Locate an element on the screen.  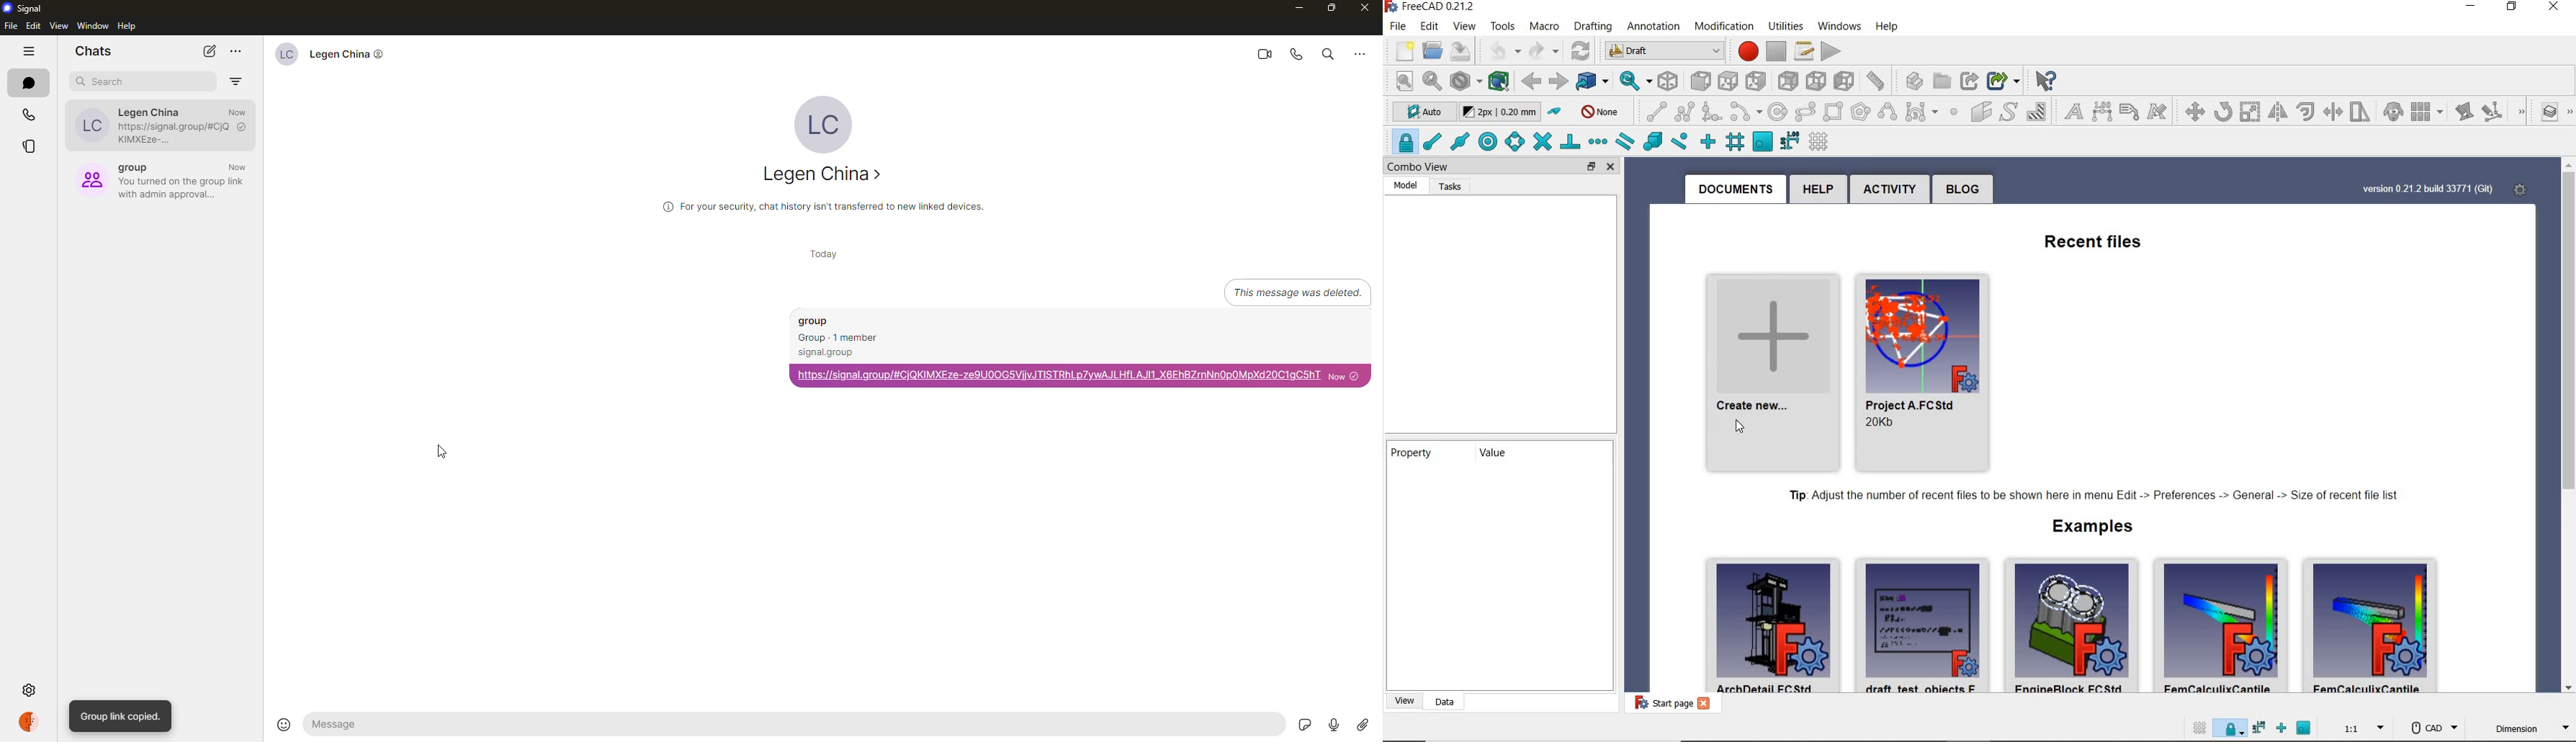
select is located at coordinates (2052, 80).